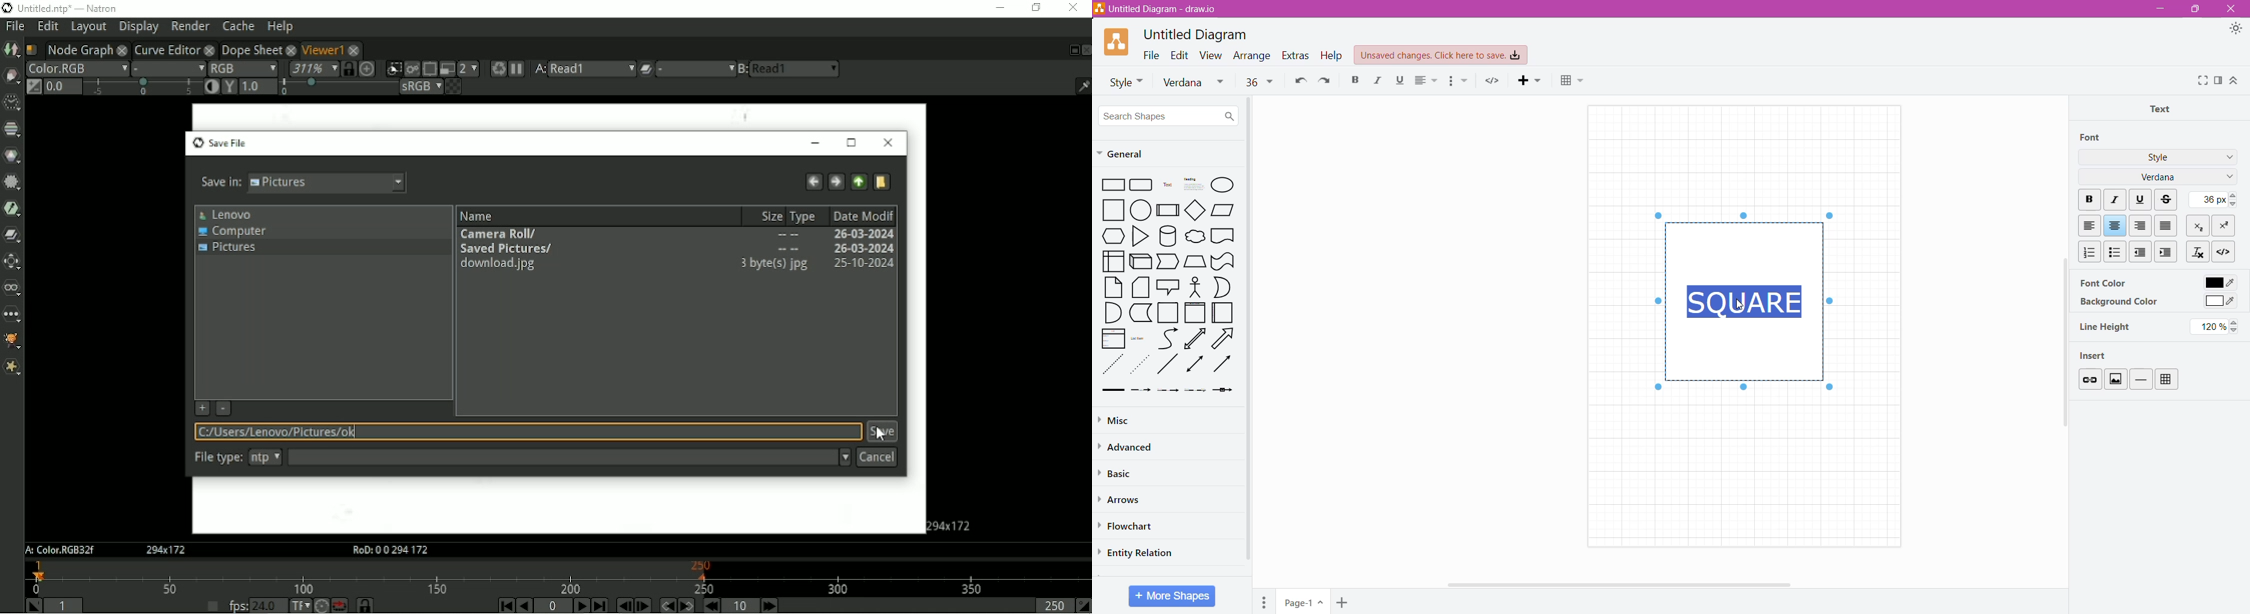 This screenshot has height=616, width=2268. What do you see at coordinates (2102, 282) in the screenshot?
I see `Font Color` at bounding box center [2102, 282].